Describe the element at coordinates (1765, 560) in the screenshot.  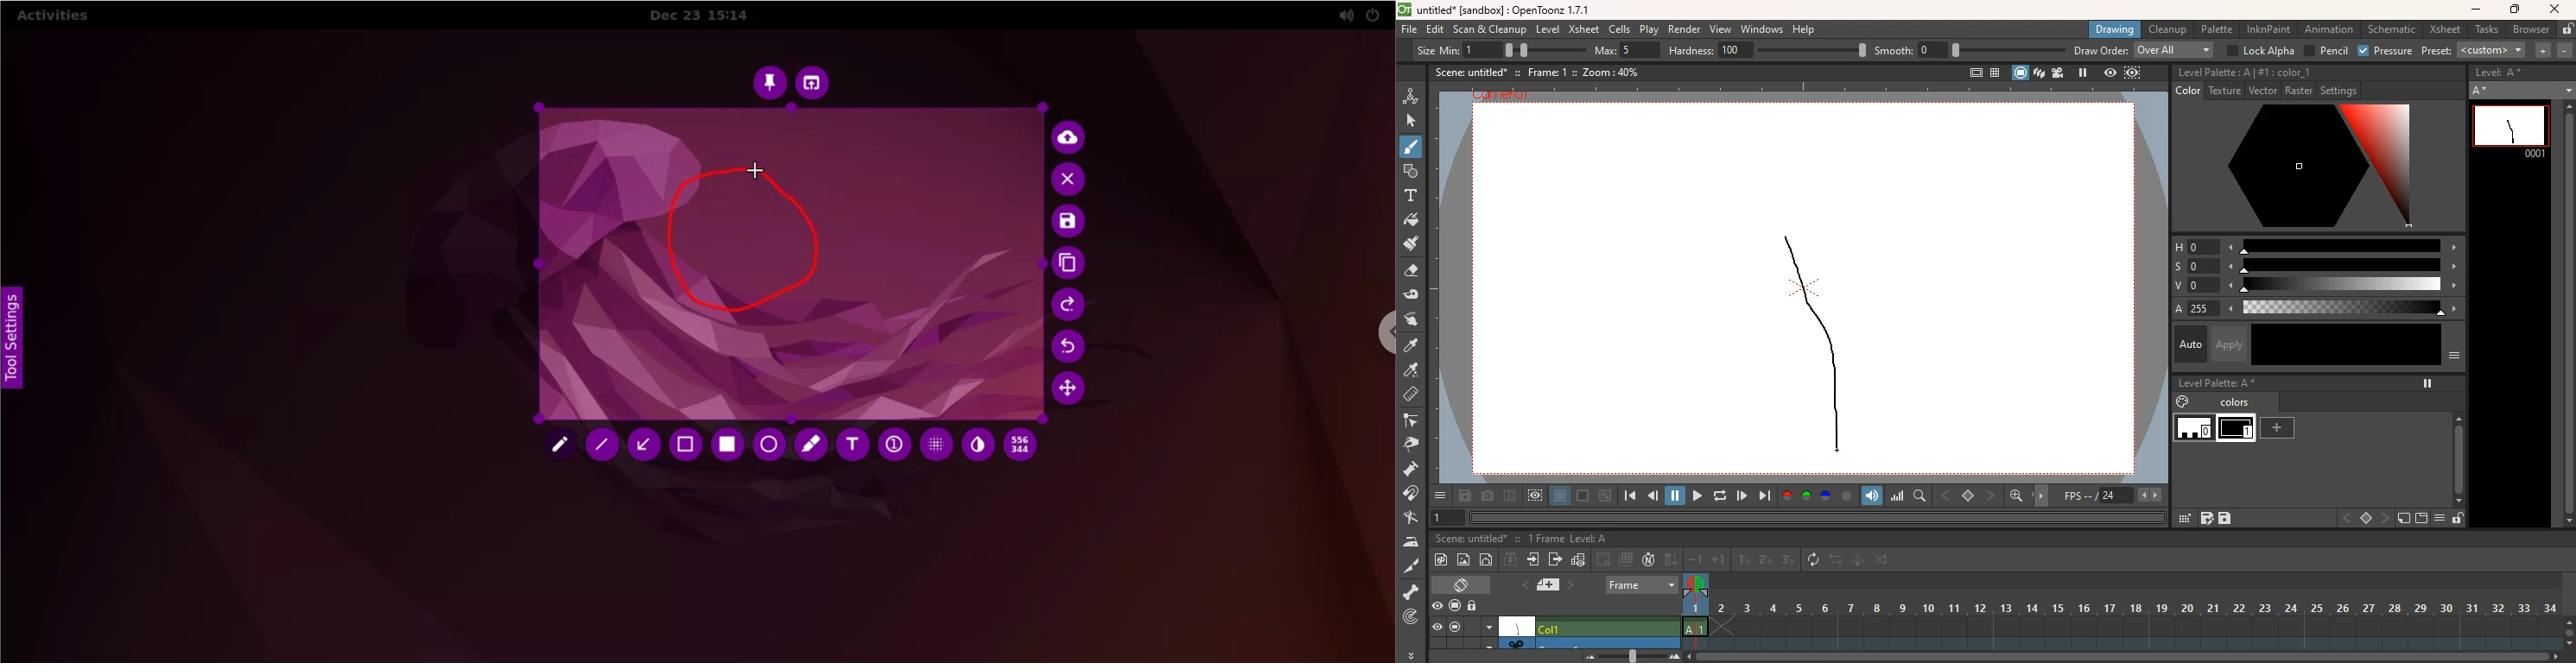
I see `2` at that location.